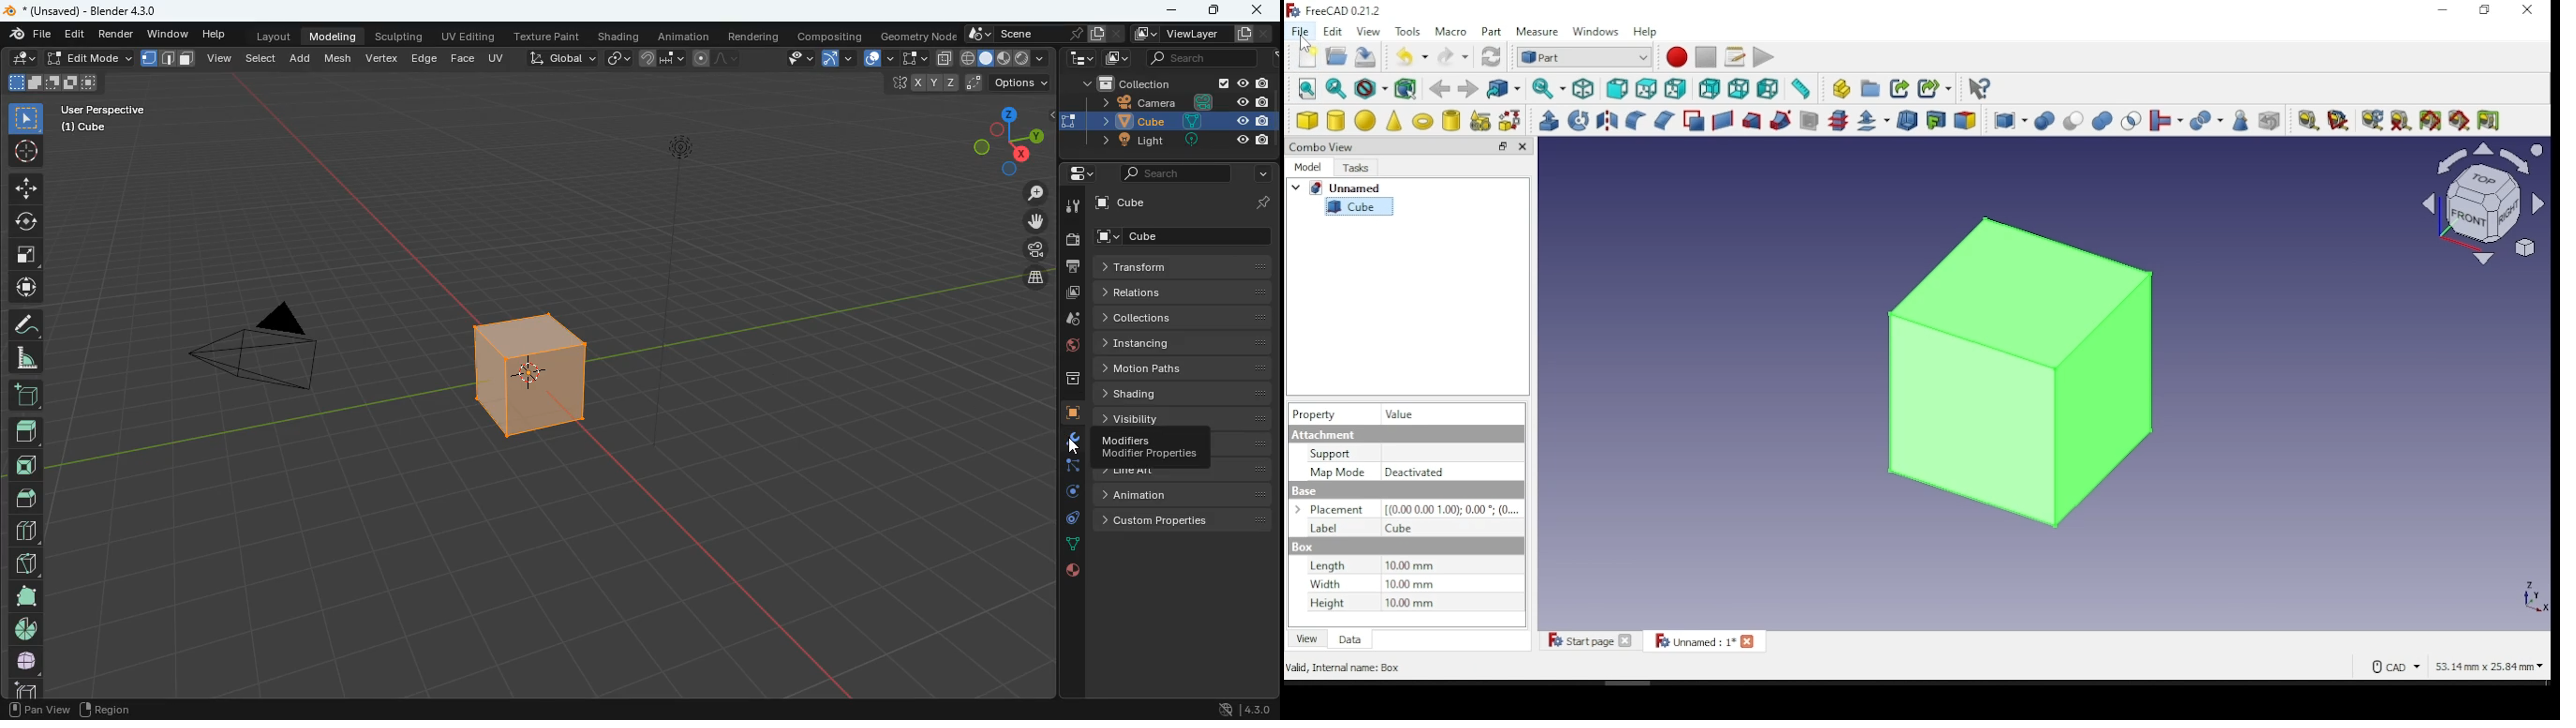  Describe the element at coordinates (1439, 89) in the screenshot. I see `back` at that location.